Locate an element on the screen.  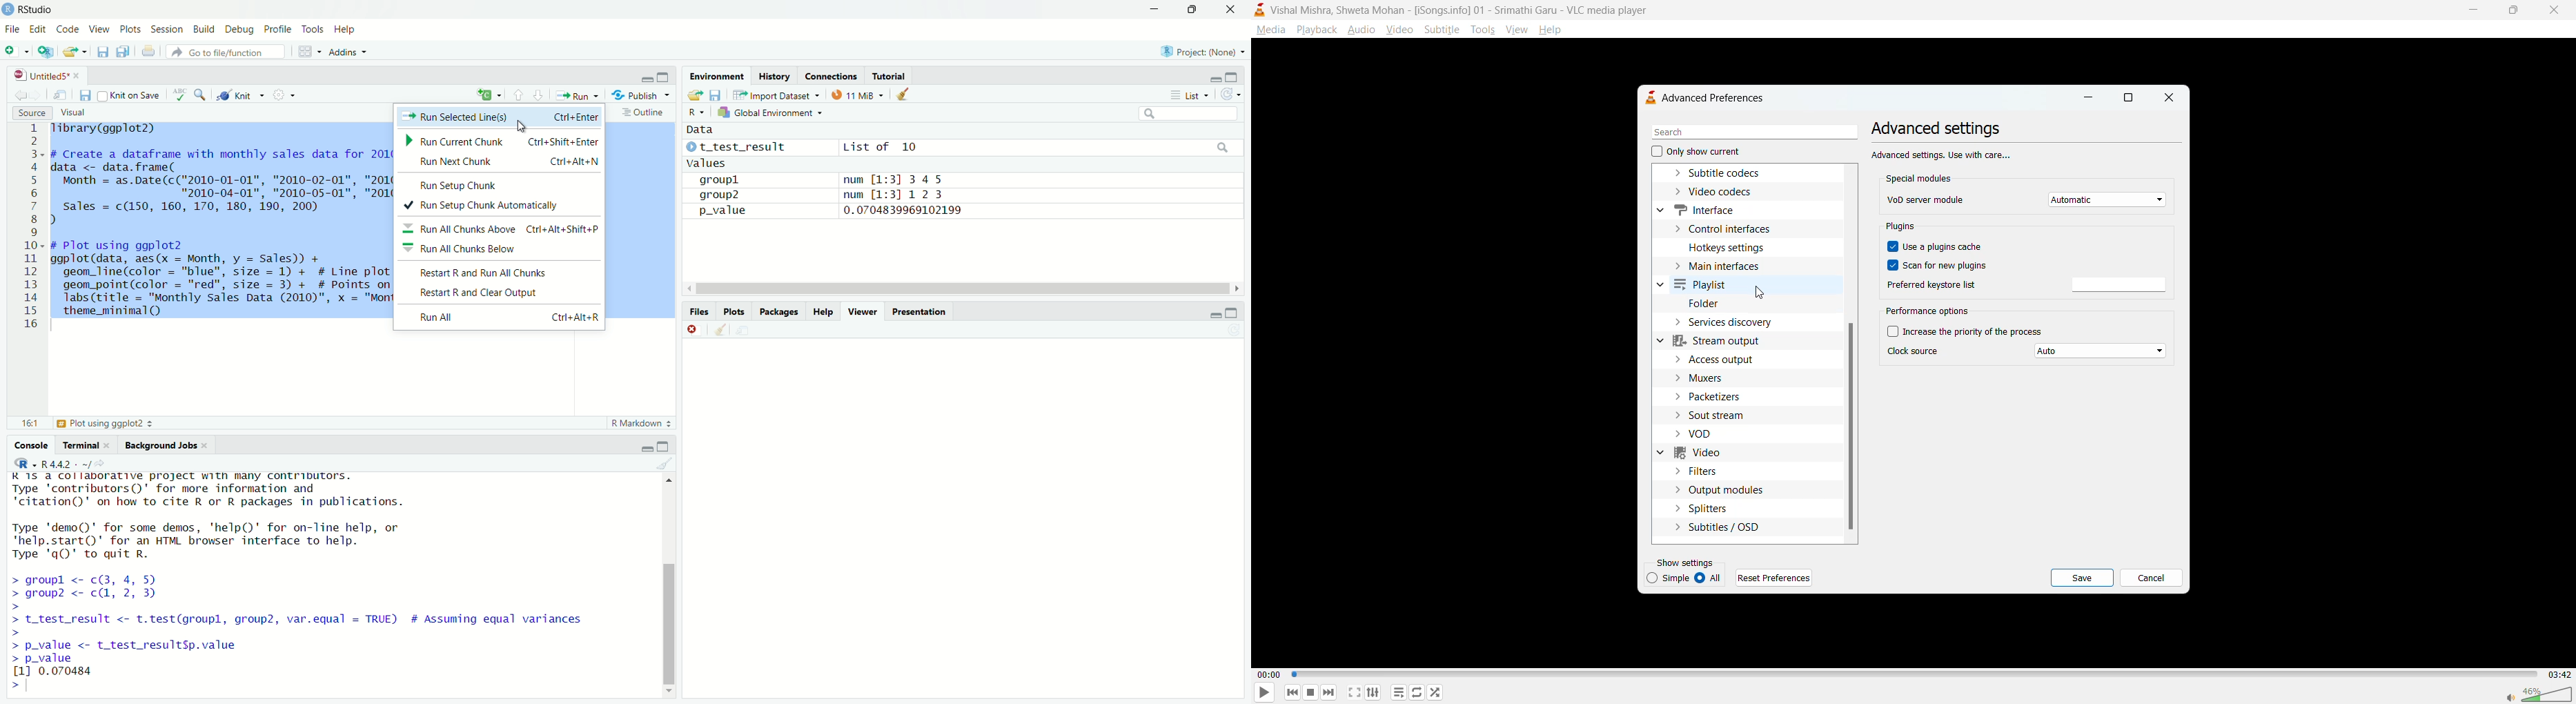
video codecs is located at coordinates (1719, 193).